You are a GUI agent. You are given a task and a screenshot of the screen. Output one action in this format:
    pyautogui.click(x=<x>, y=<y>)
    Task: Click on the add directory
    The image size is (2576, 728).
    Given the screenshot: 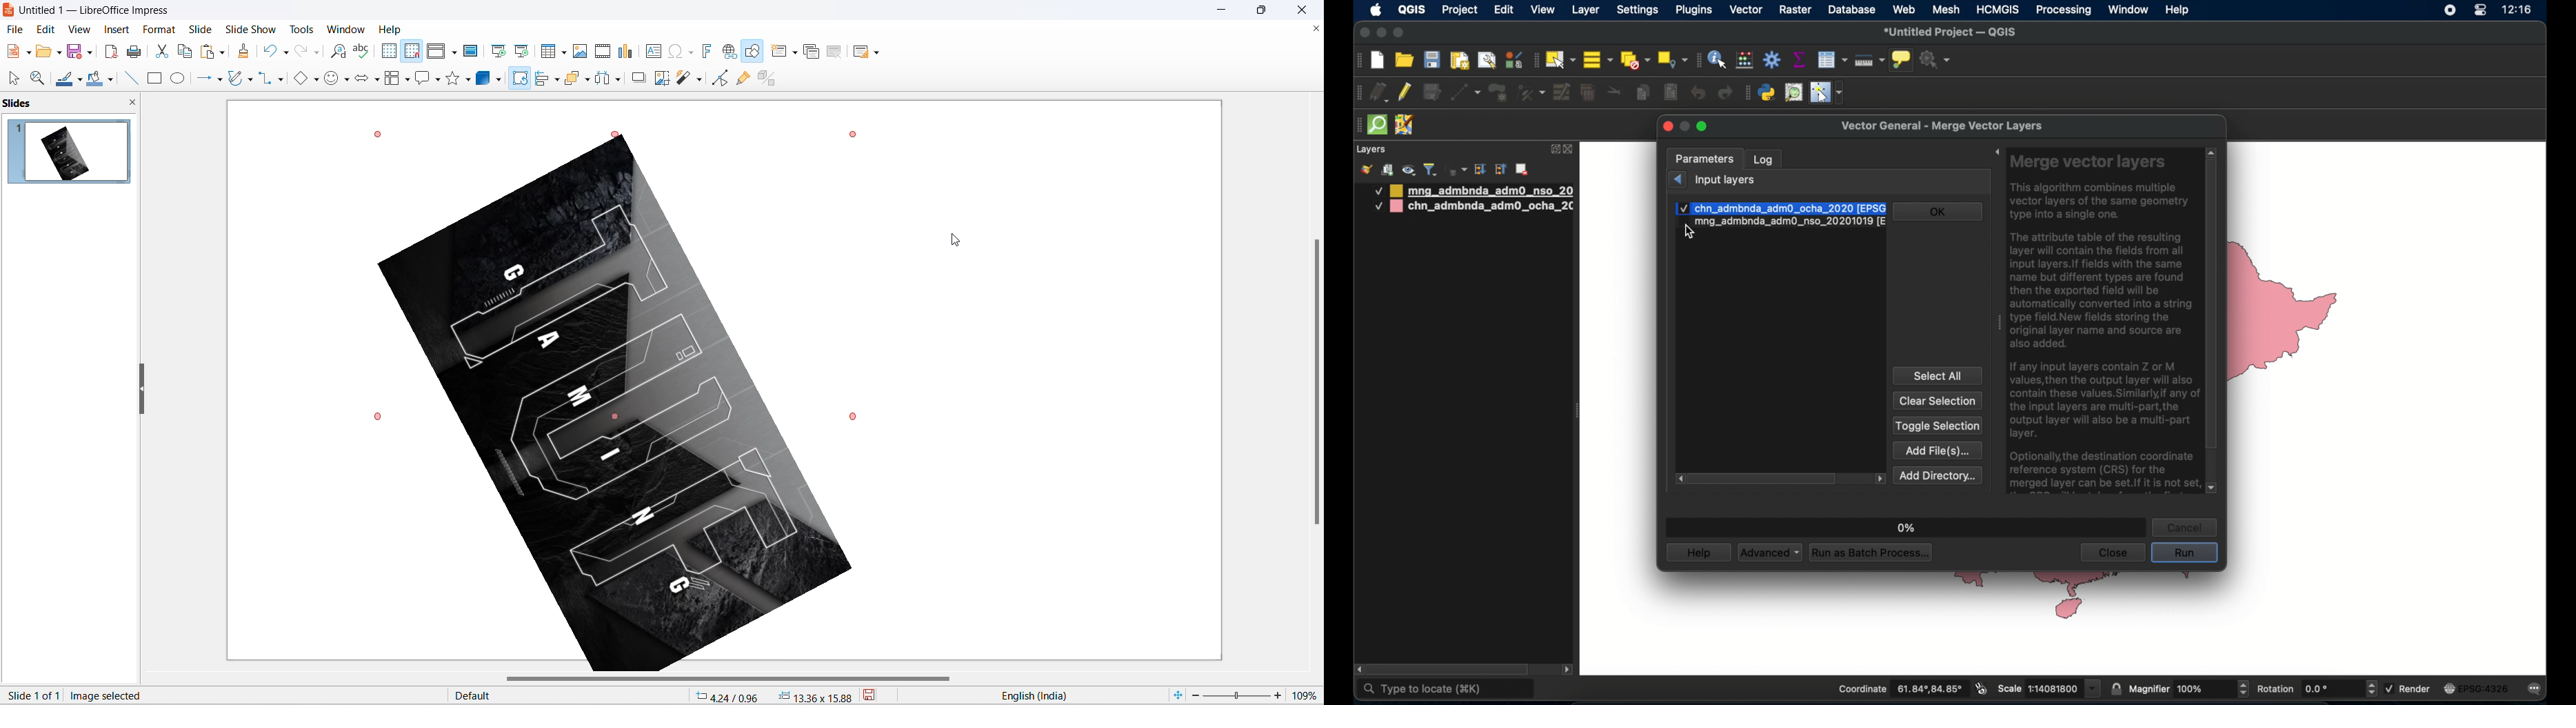 What is the action you would take?
    pyautogui.click(x=1938, y=475)
    